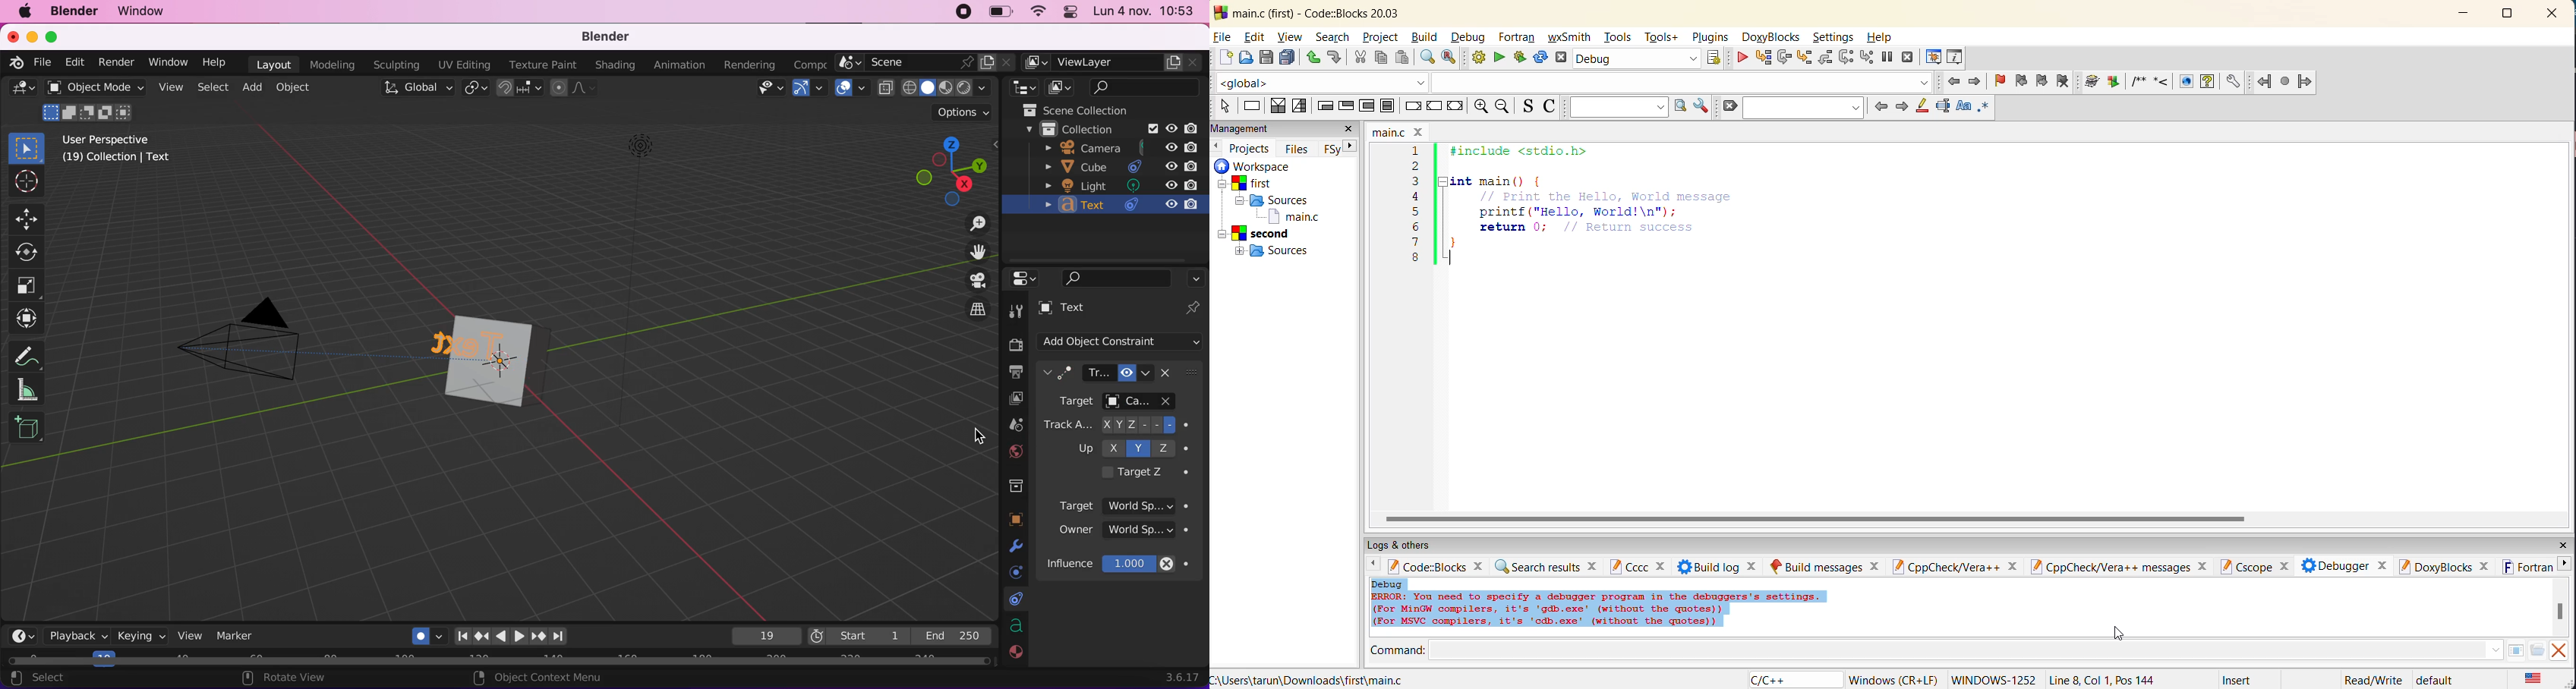  Describe the element at coordinates (1541, 58) in the screenshot. I see `rebuild` at that location.